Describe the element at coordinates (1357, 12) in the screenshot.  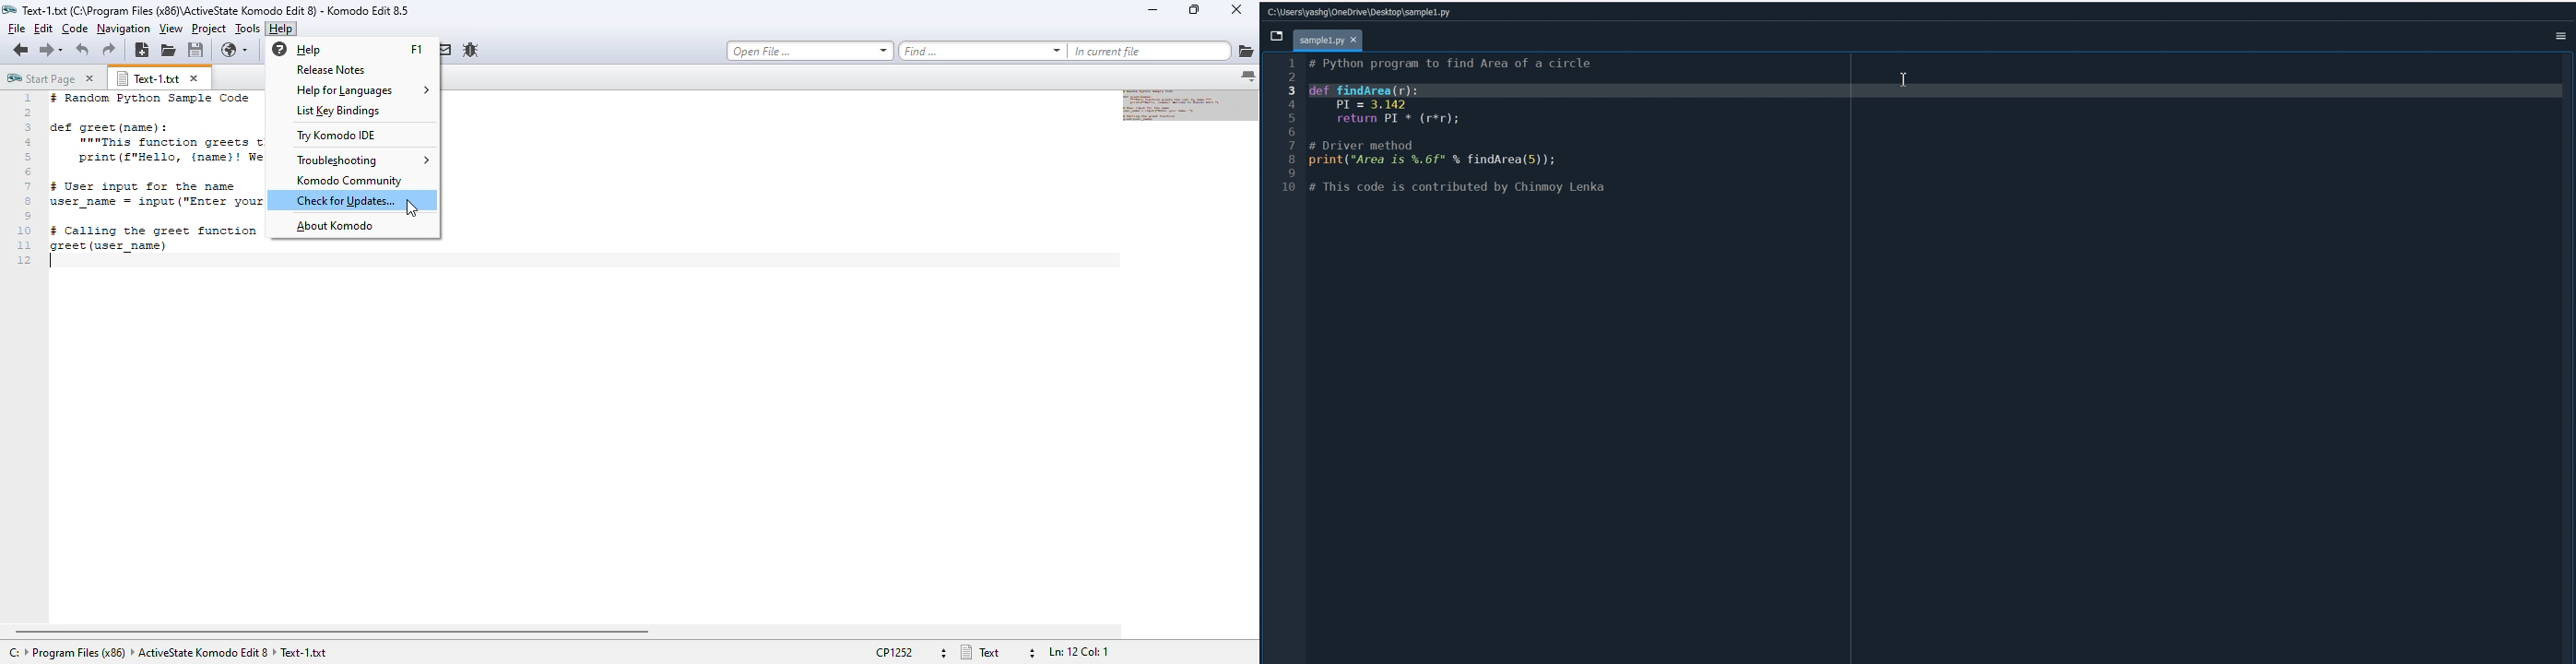
I see `File Path address` at that location.